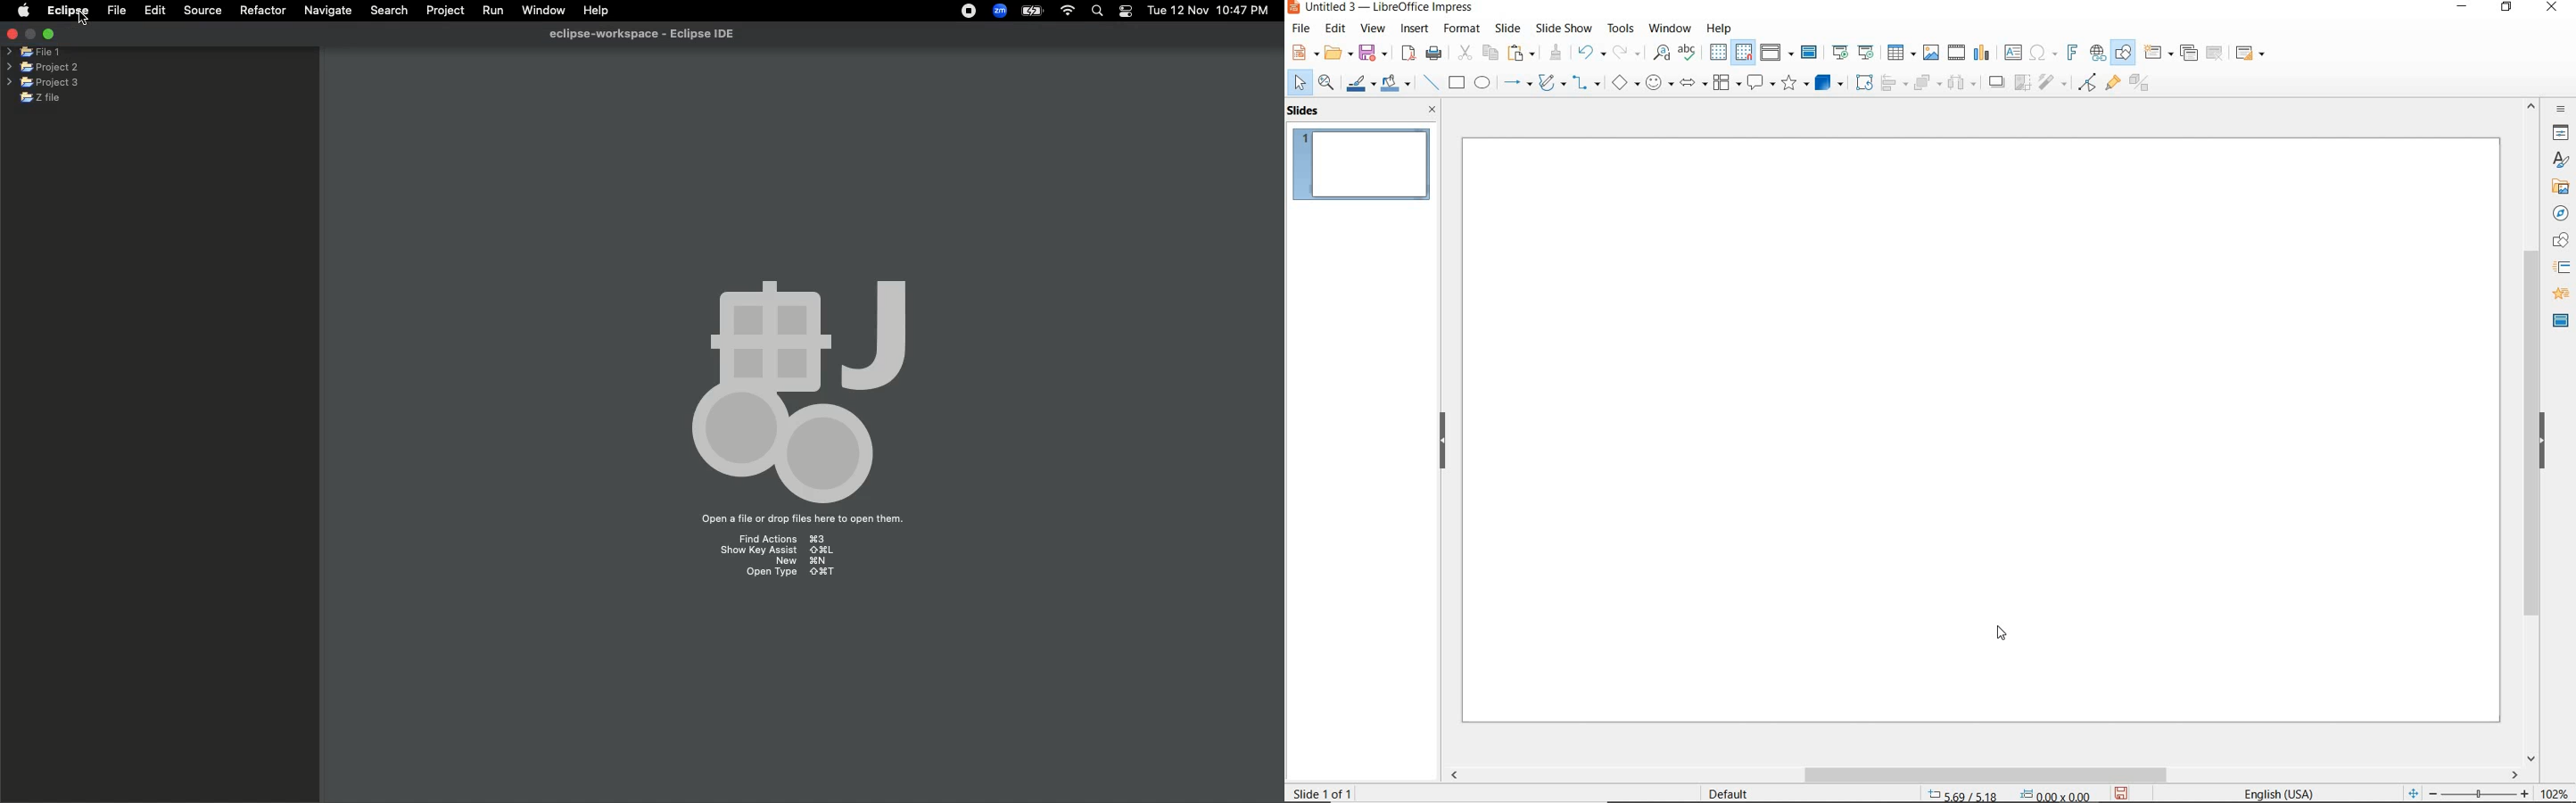 Image resolution: width=2576 pixels, height=812 pixels. I want to click on DUPLICATE SLIDE, so click(2187, 52).